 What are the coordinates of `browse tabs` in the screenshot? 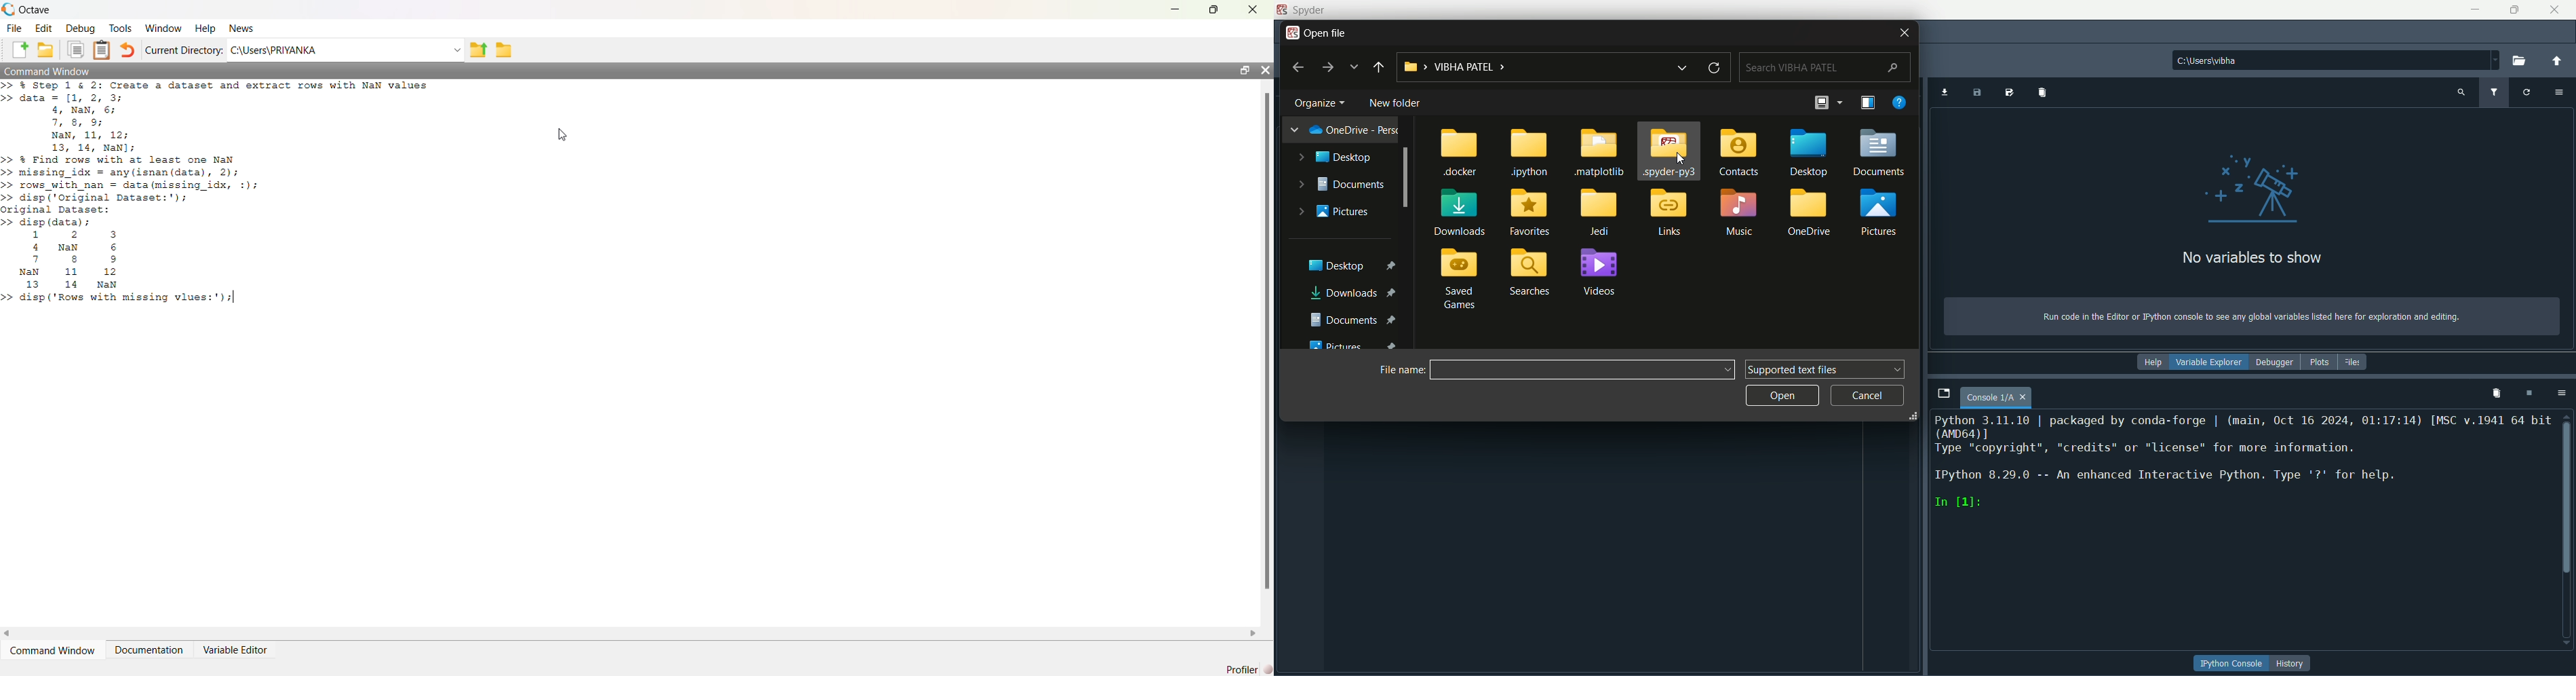 It's located at (1944, 393).